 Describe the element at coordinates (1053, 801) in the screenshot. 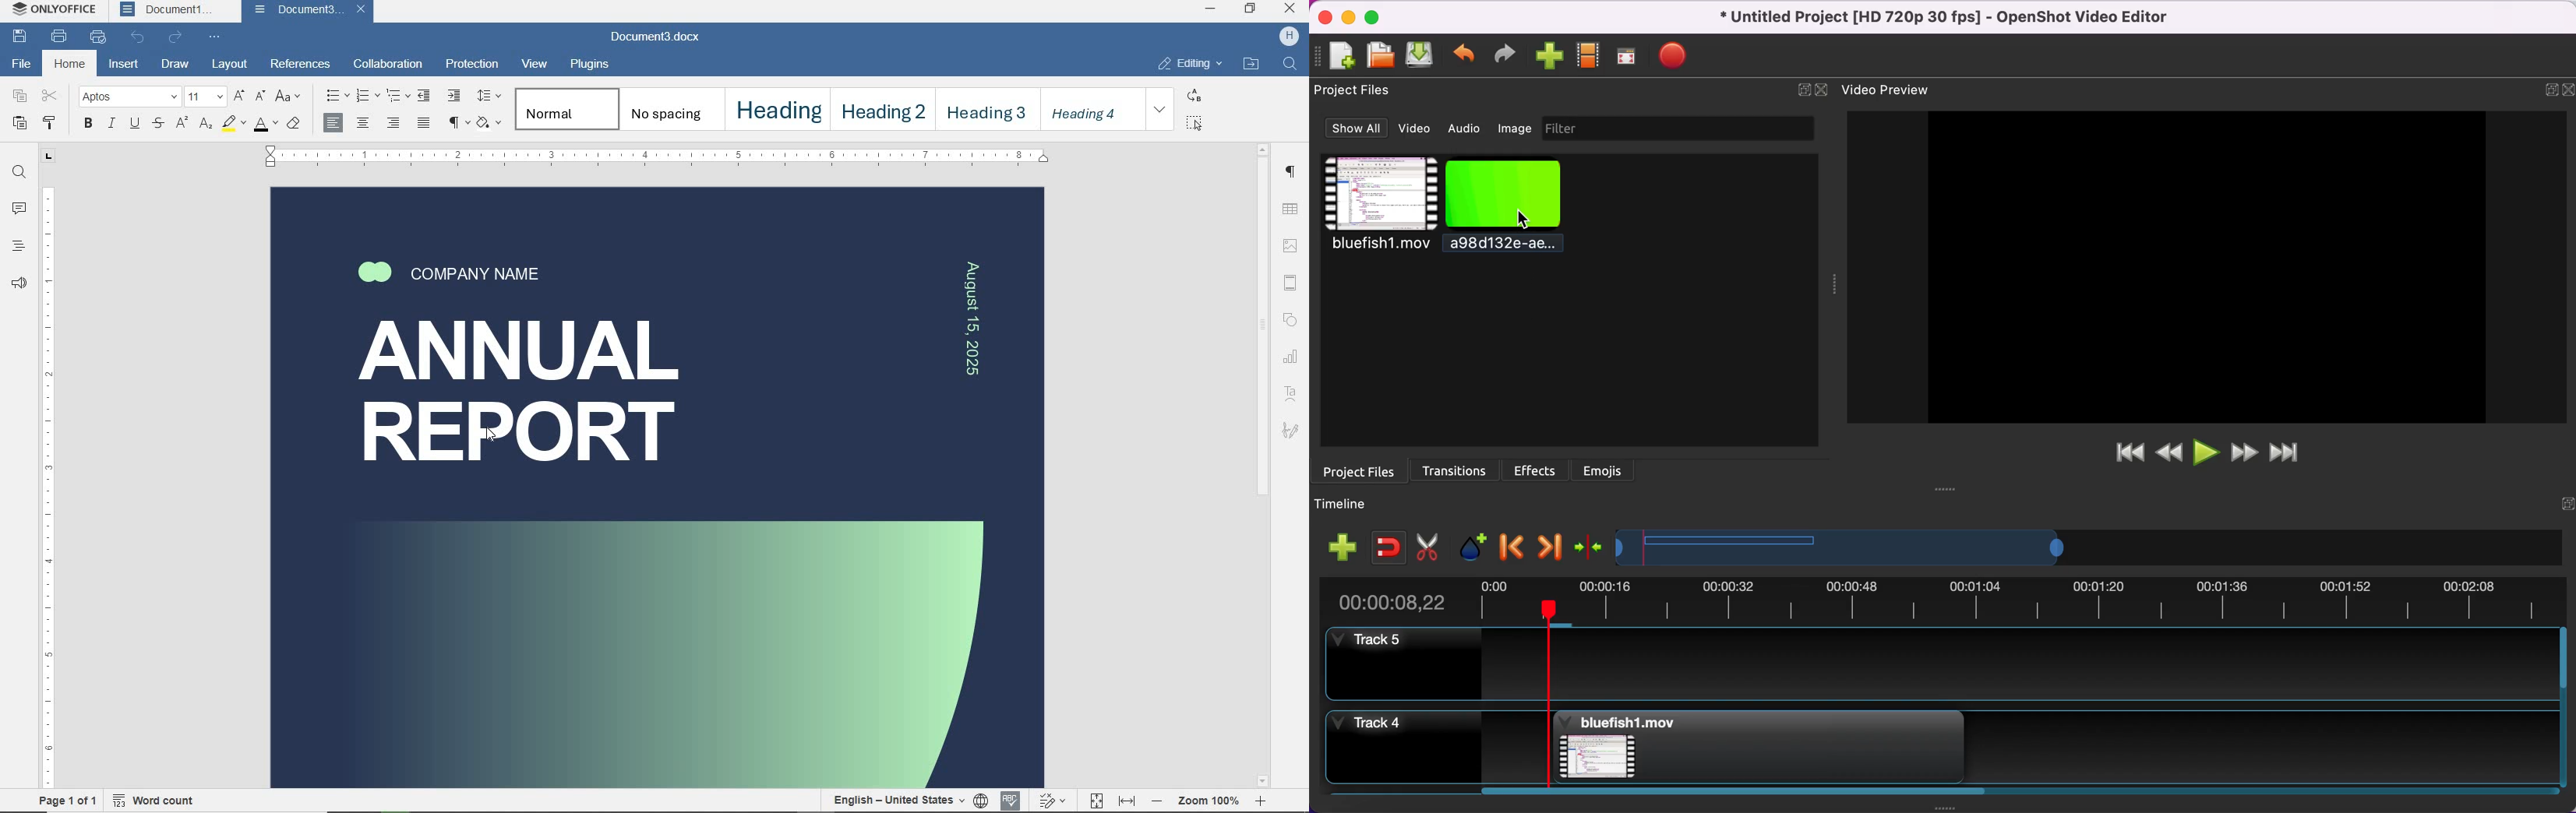

I see `` at that location.